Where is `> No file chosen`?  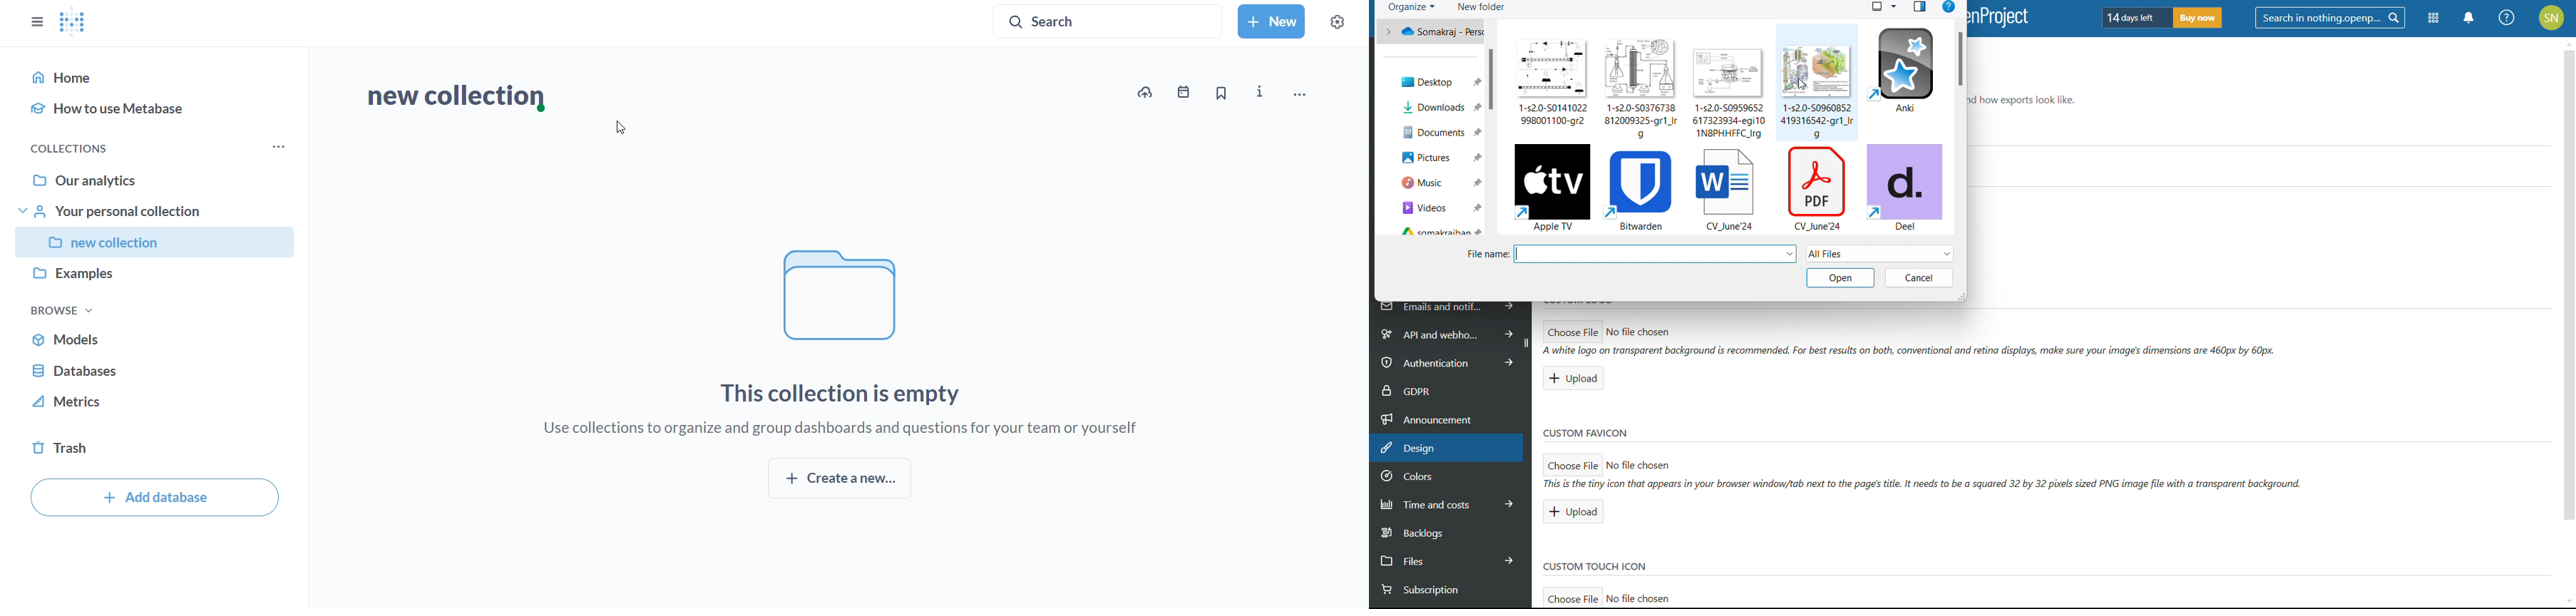 > No file chosen is located at coordinates (1652, 462).